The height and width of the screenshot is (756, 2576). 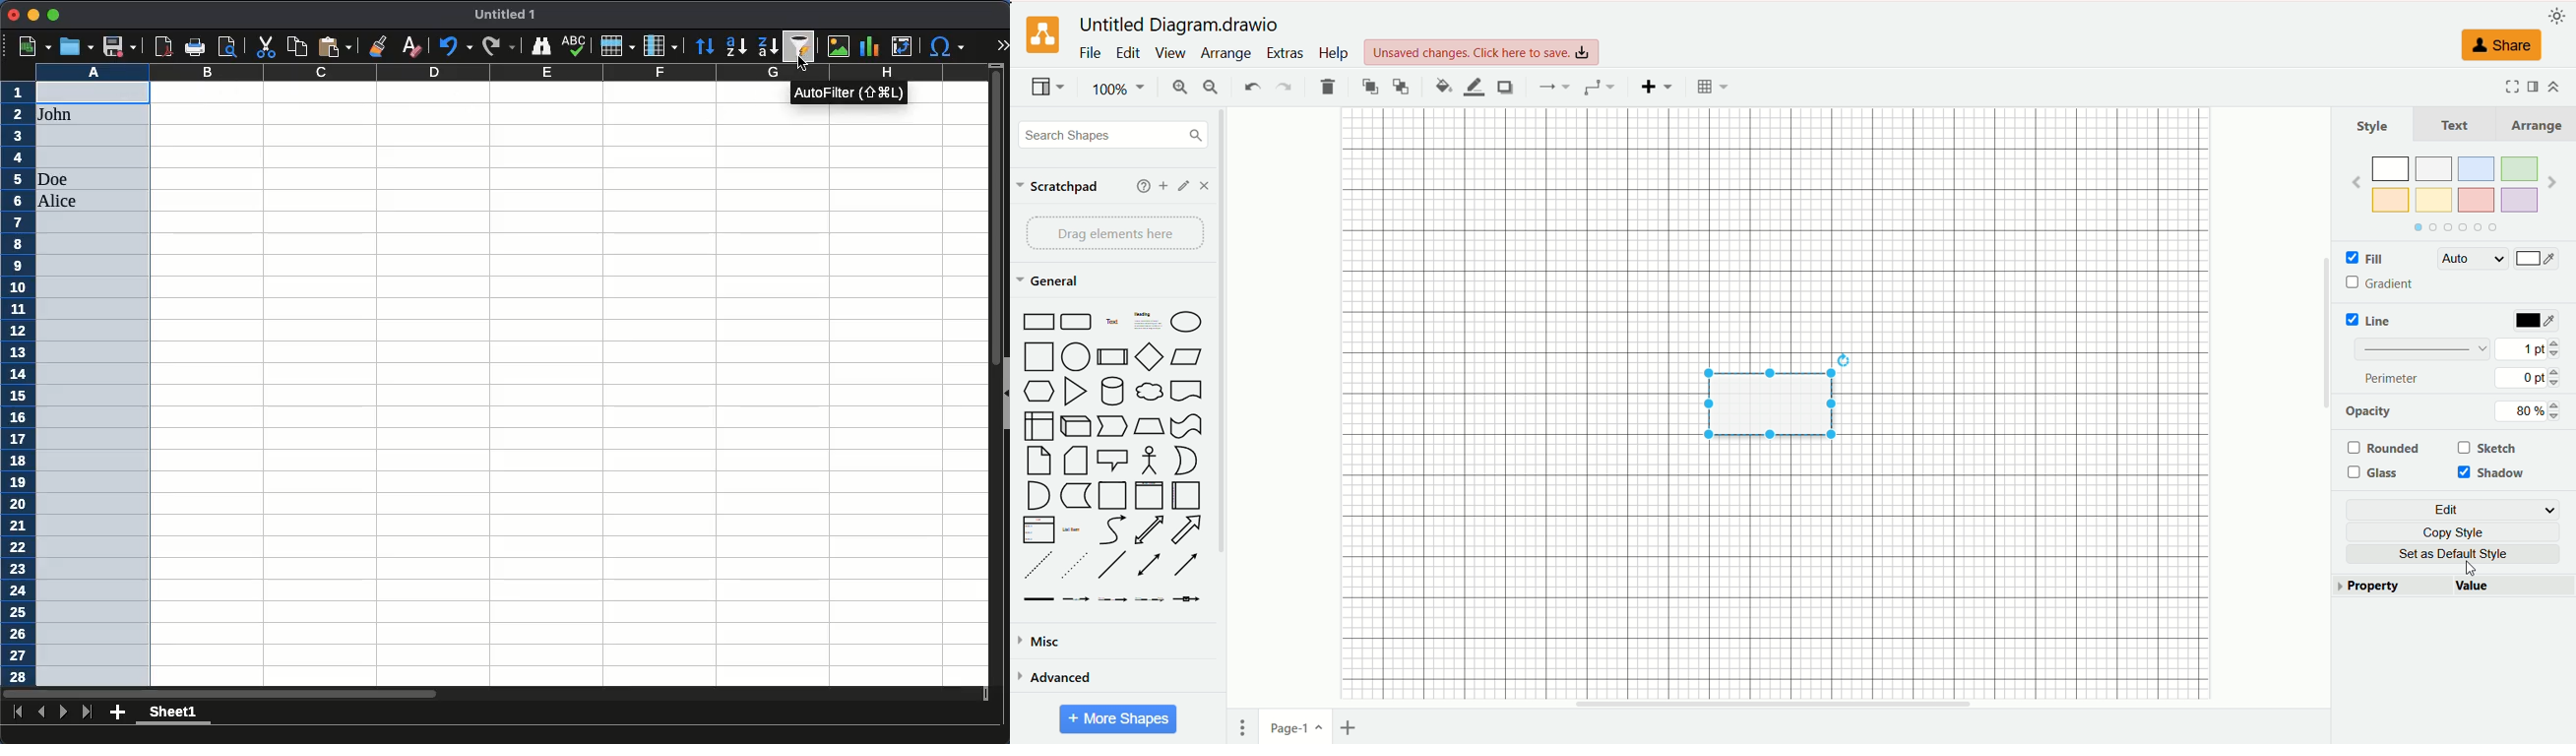 I want to click on auto, so click(x=2471, y=259).